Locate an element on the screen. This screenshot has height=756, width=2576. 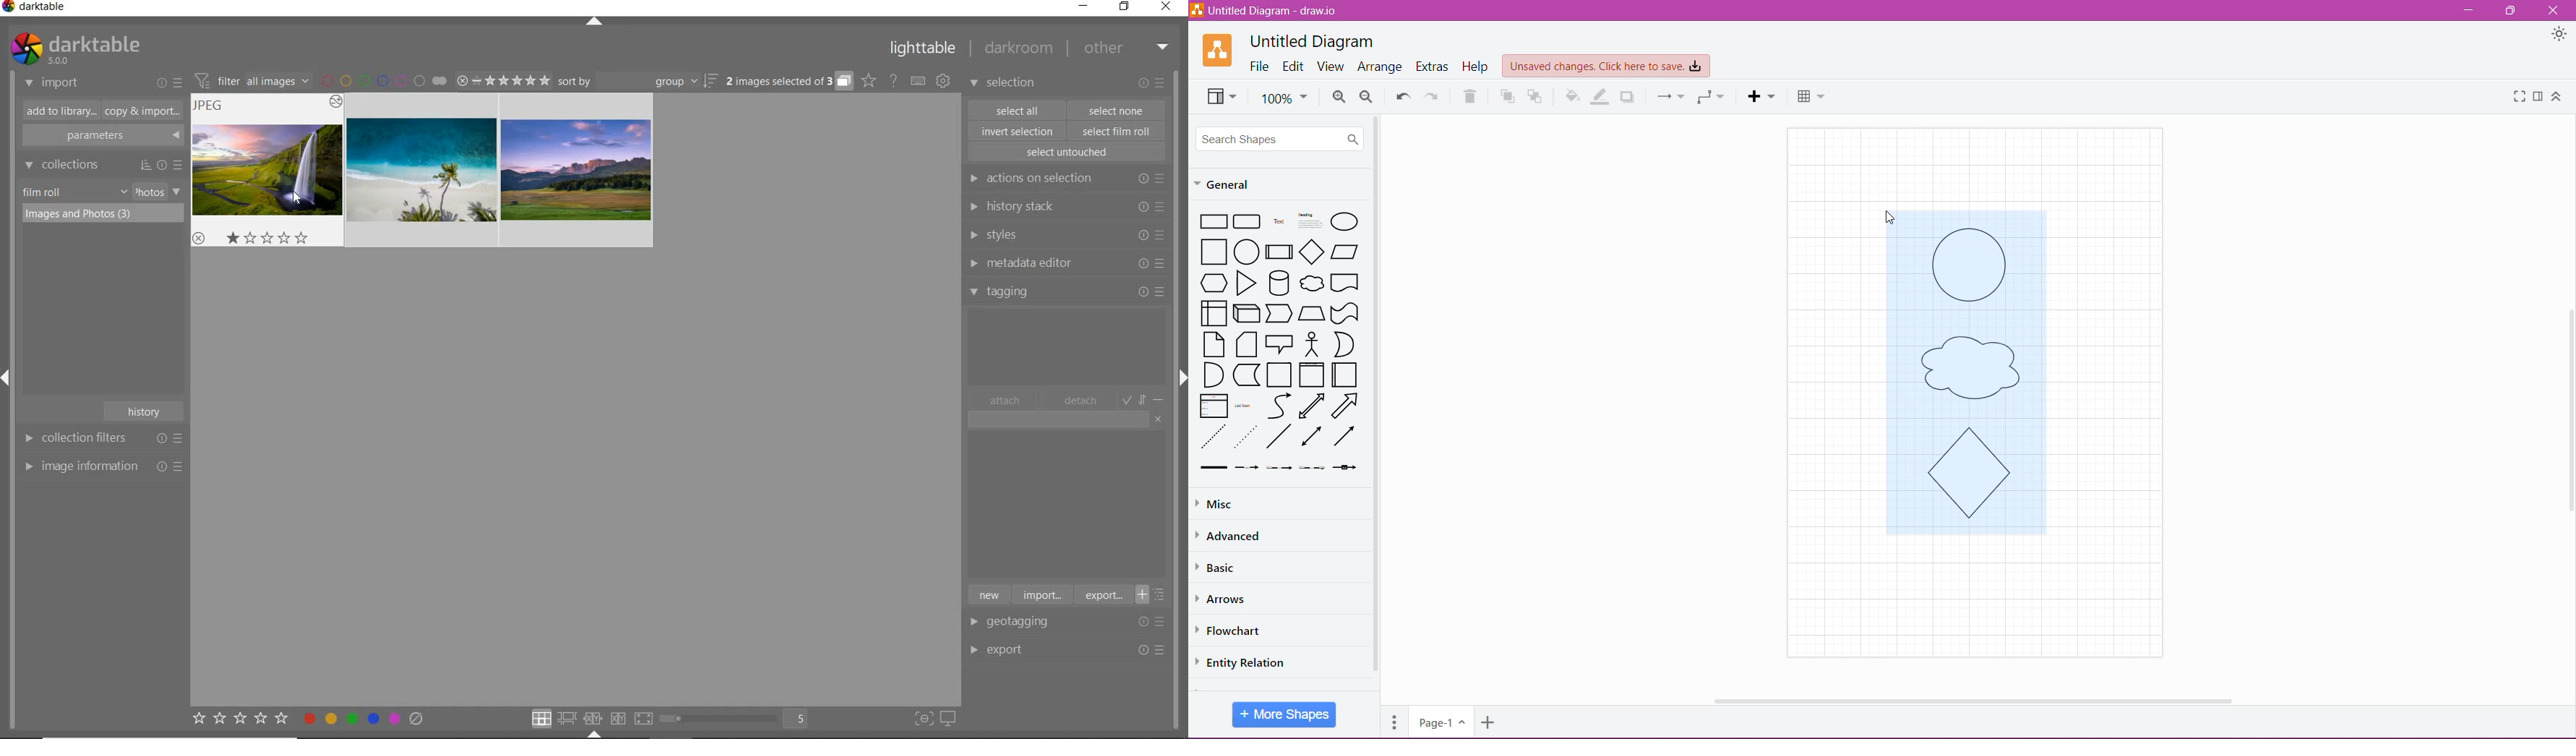
Edit is located at coordinates (1294, 67).